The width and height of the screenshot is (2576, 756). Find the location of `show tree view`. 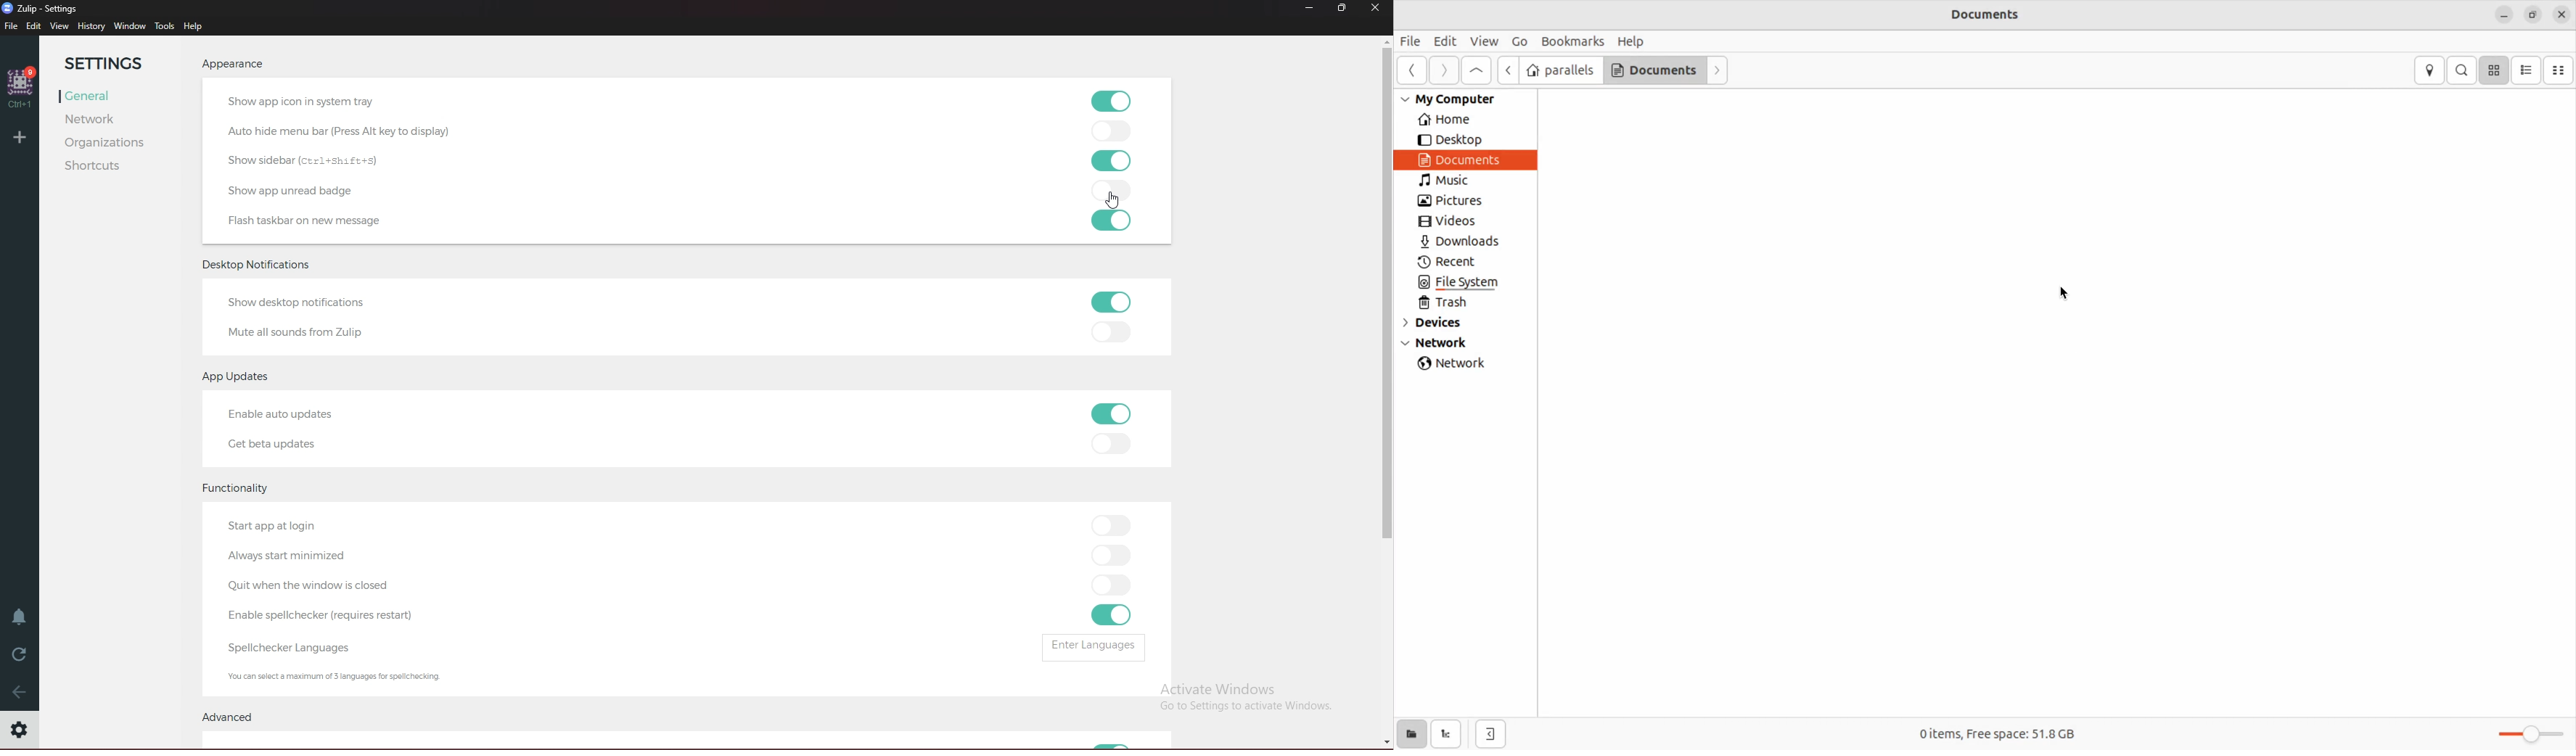

show tree view is located at coordinates (1445, 734).